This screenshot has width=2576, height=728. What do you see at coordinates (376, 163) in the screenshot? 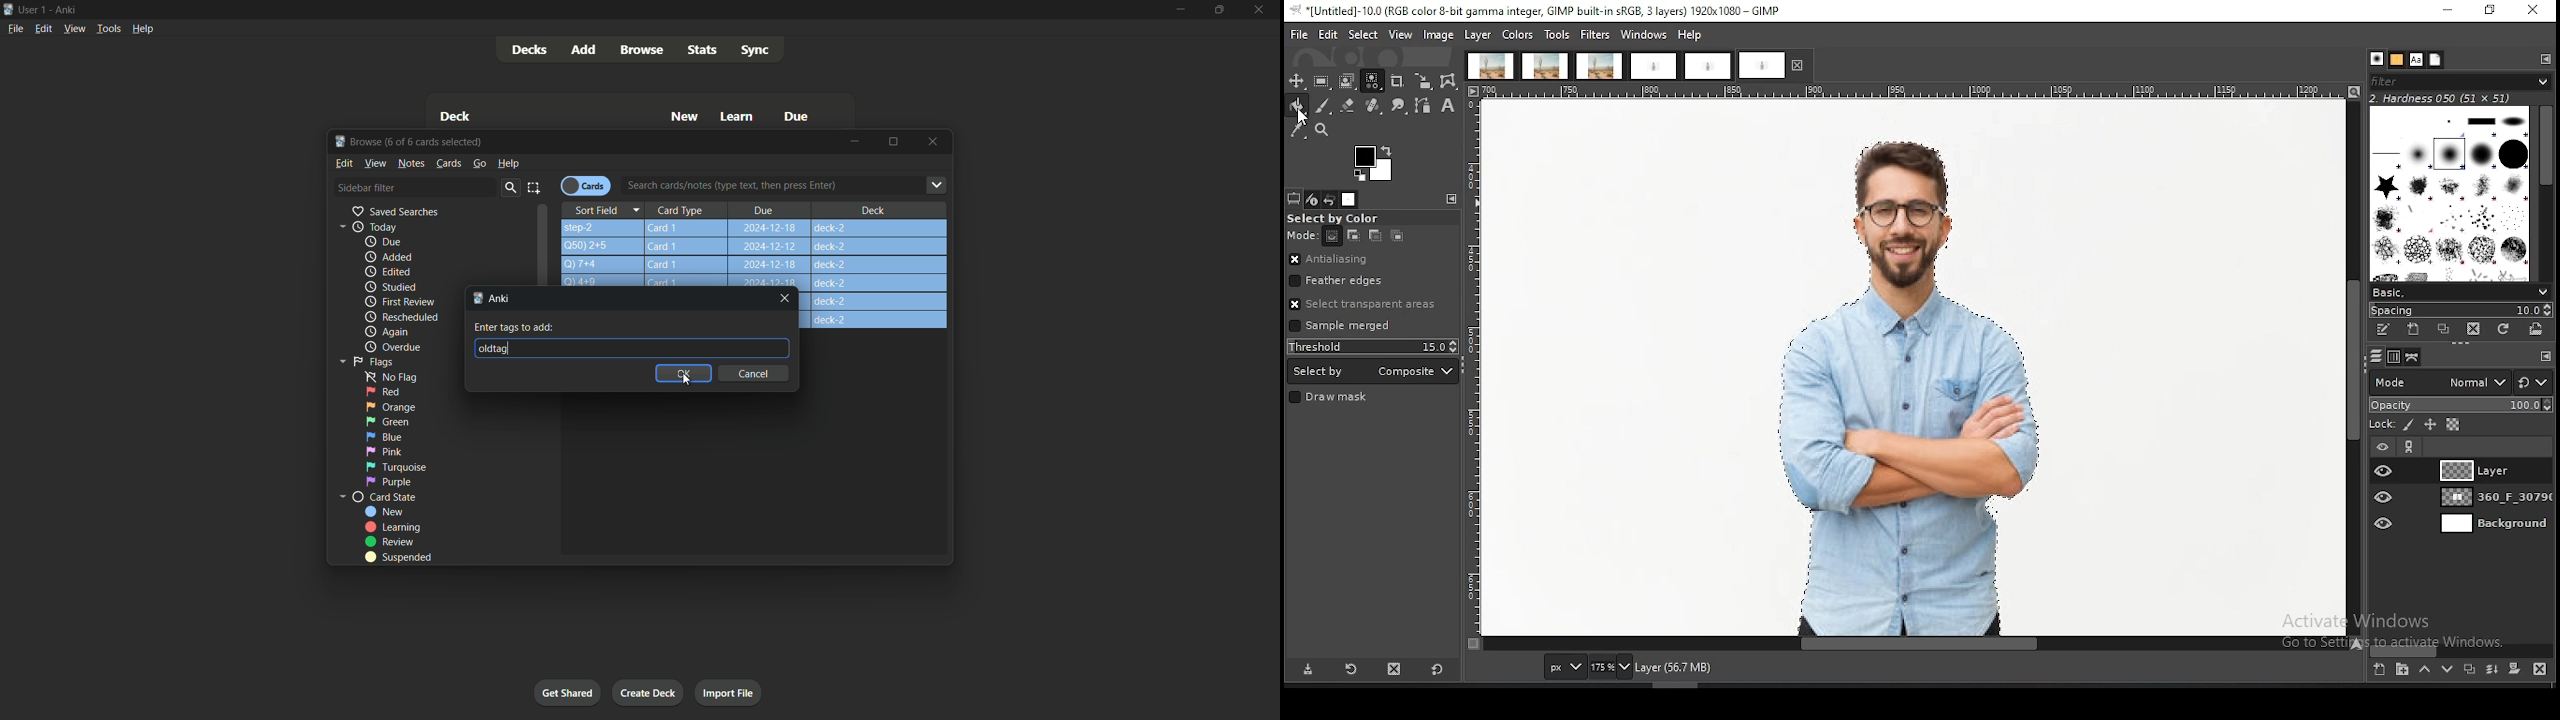
I see `view` at bounding box center [376, 163].